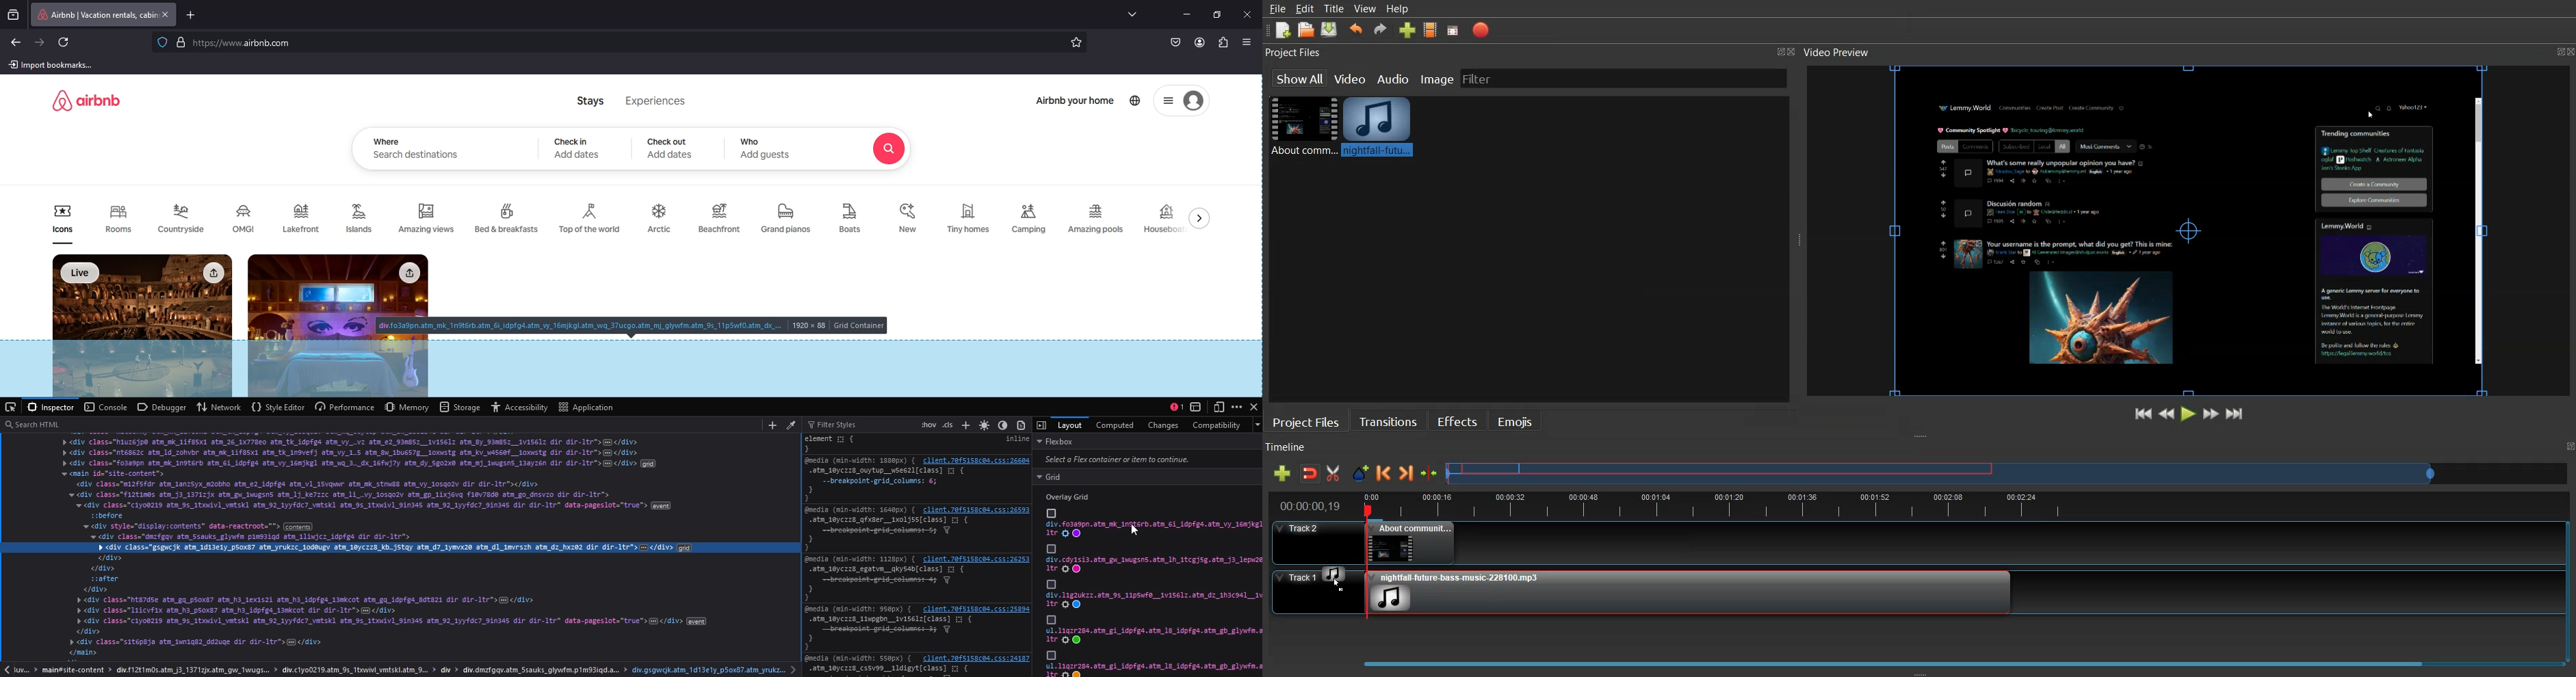  I want to click on recent browsing, so click(16, 14).